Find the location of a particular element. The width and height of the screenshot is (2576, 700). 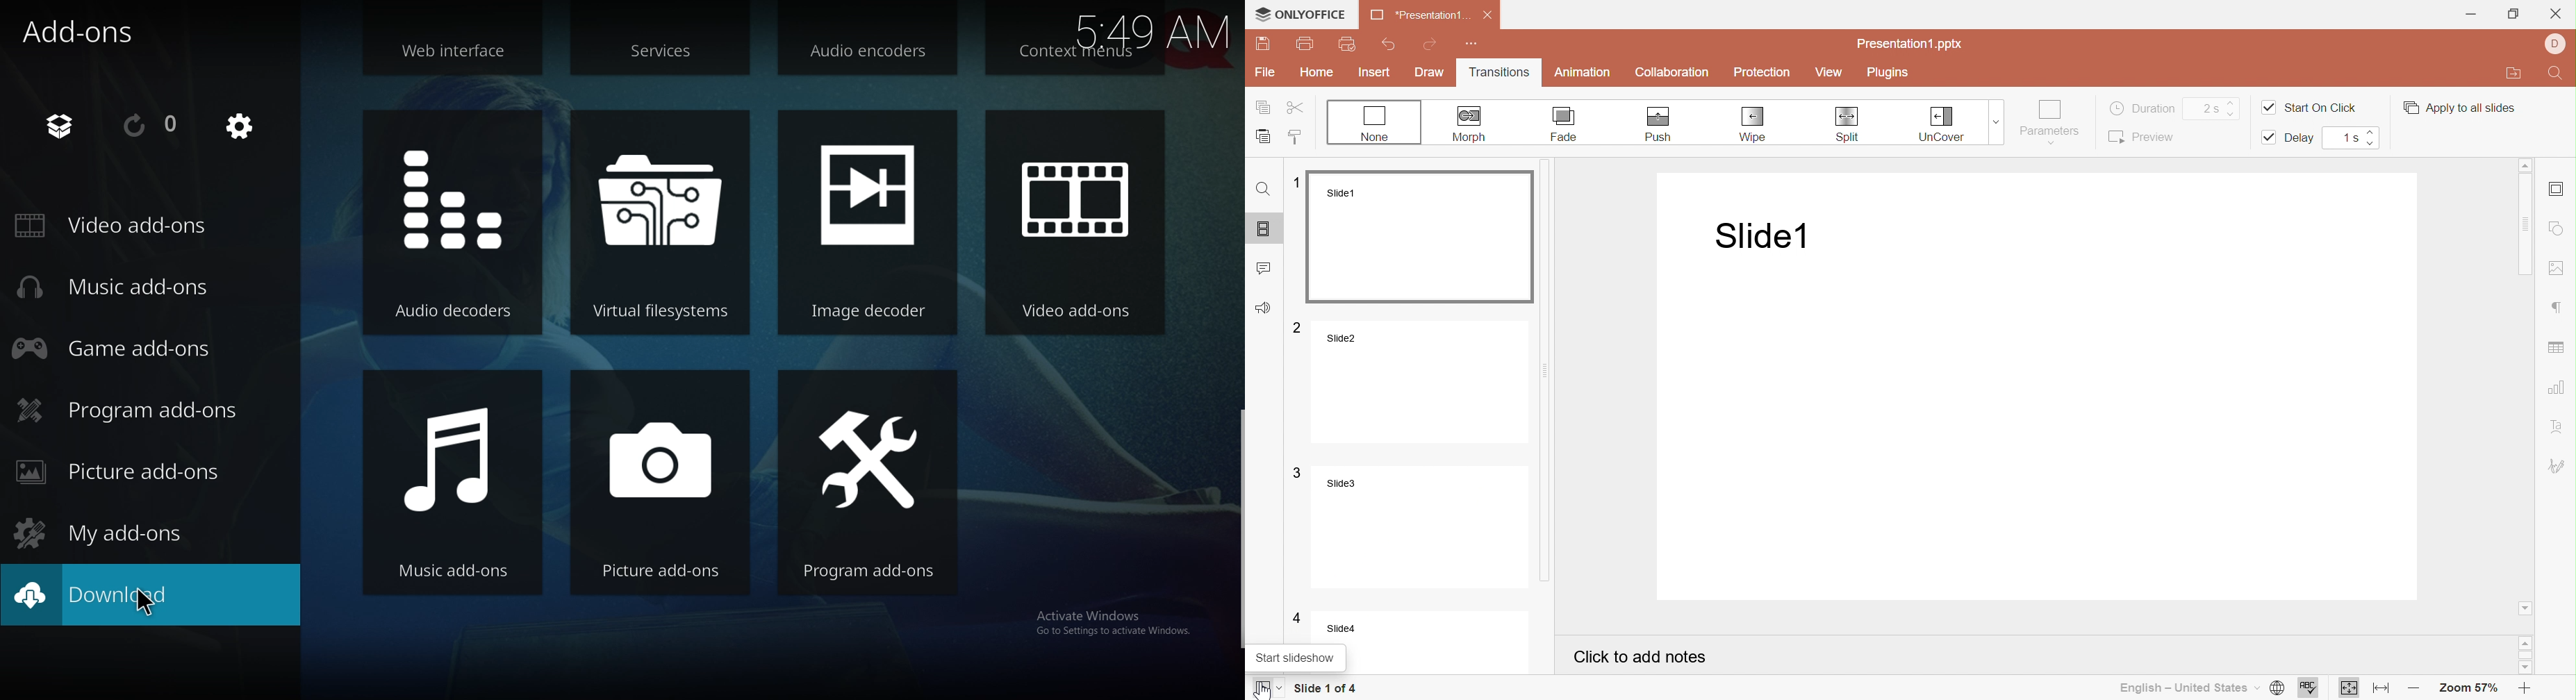

Preview is located at coordinates (2142, 135).